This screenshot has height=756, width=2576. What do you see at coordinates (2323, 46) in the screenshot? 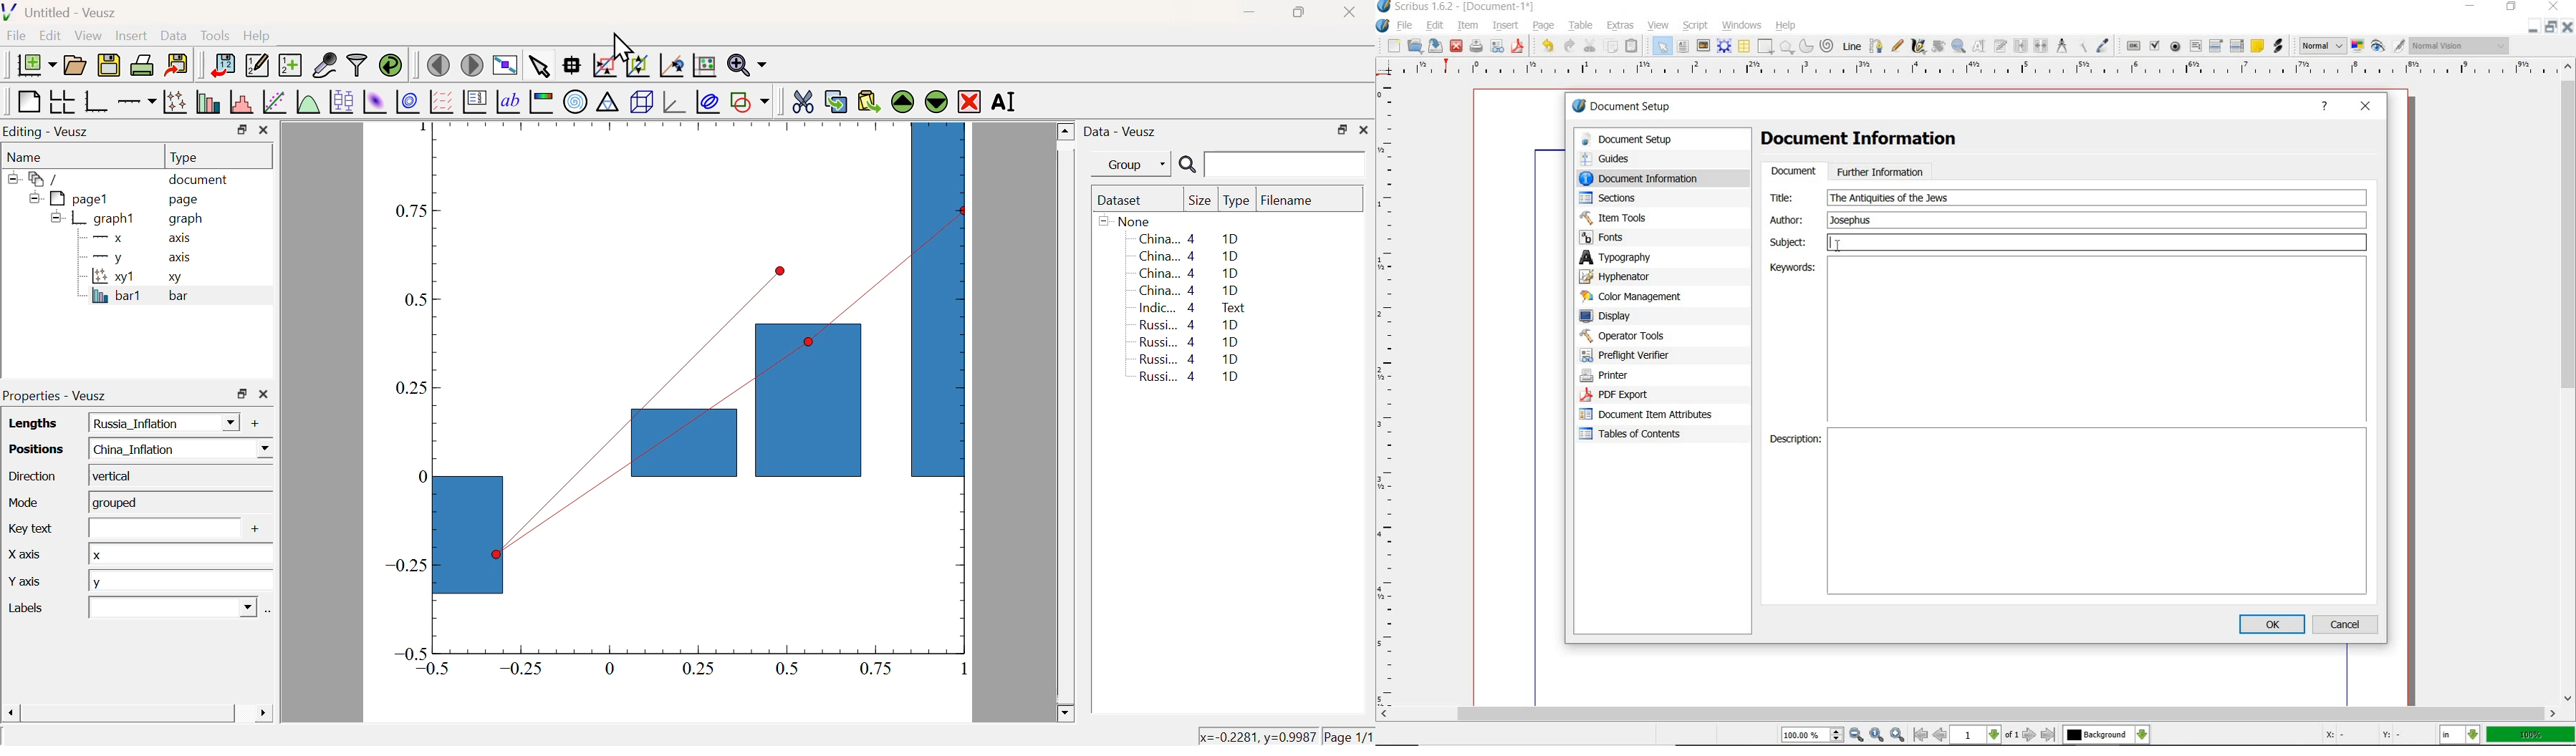
I see `select image preview mode` at bounding box center [2323, 46].